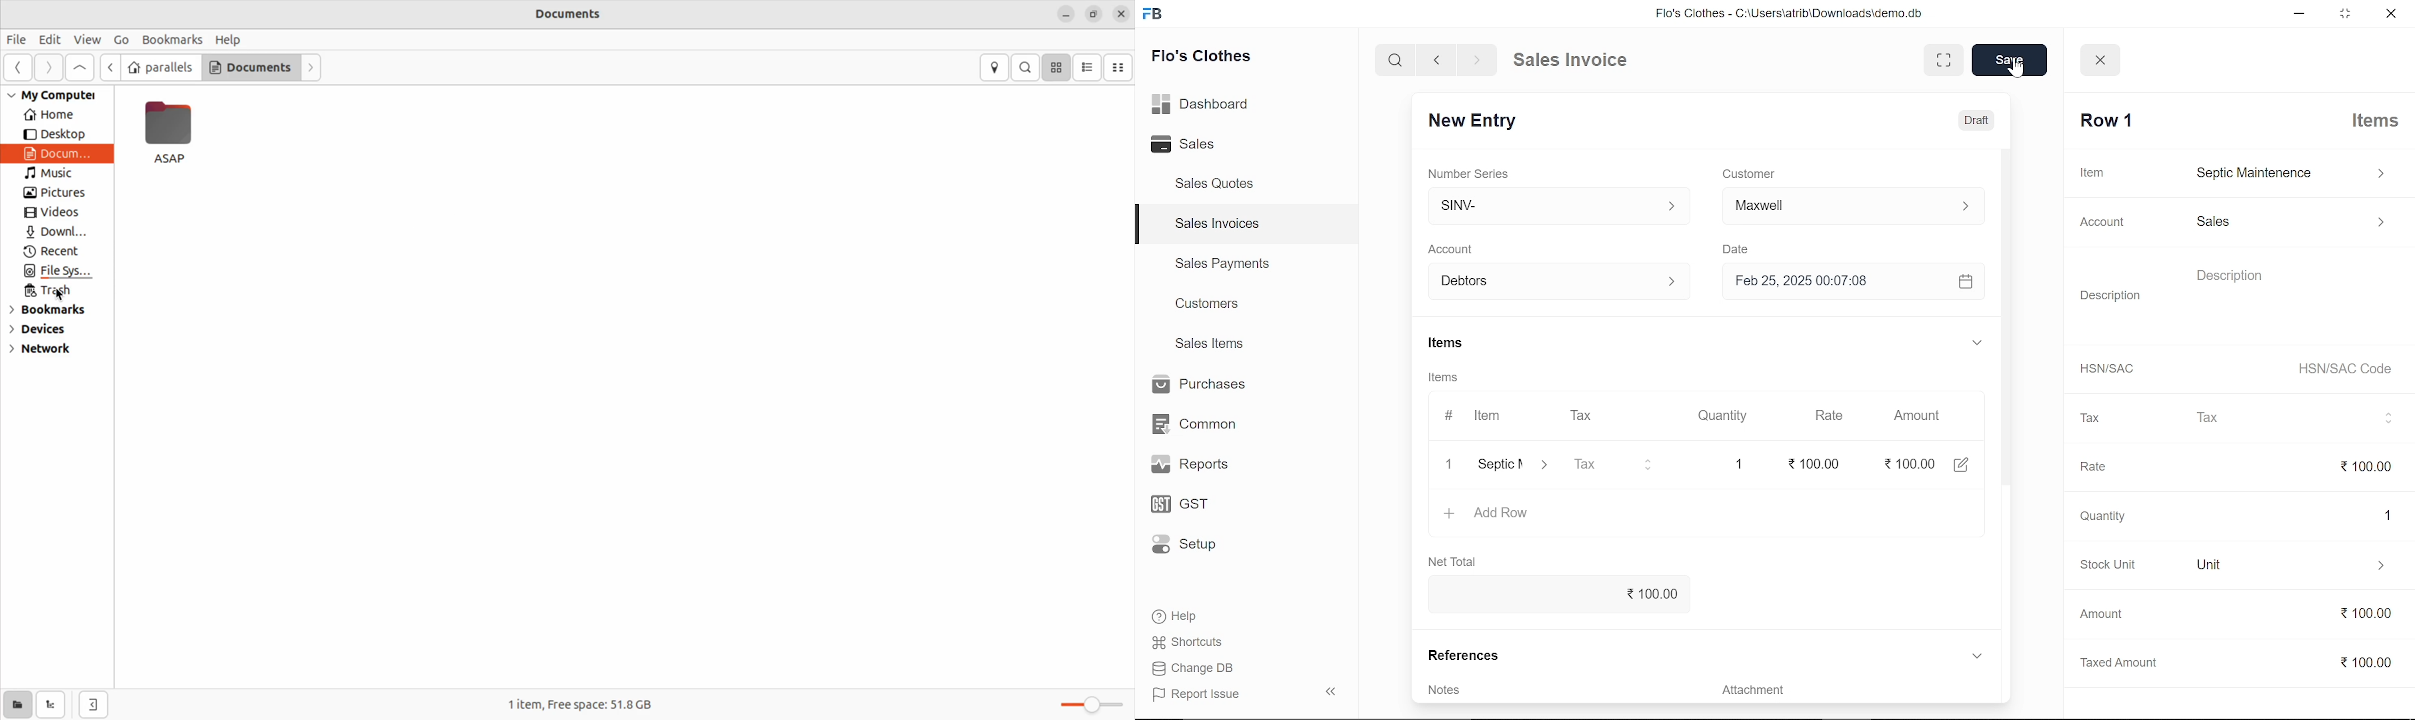  Describe the element at coordinates (120, 39) in the screenshot. I see `Go` at that location.